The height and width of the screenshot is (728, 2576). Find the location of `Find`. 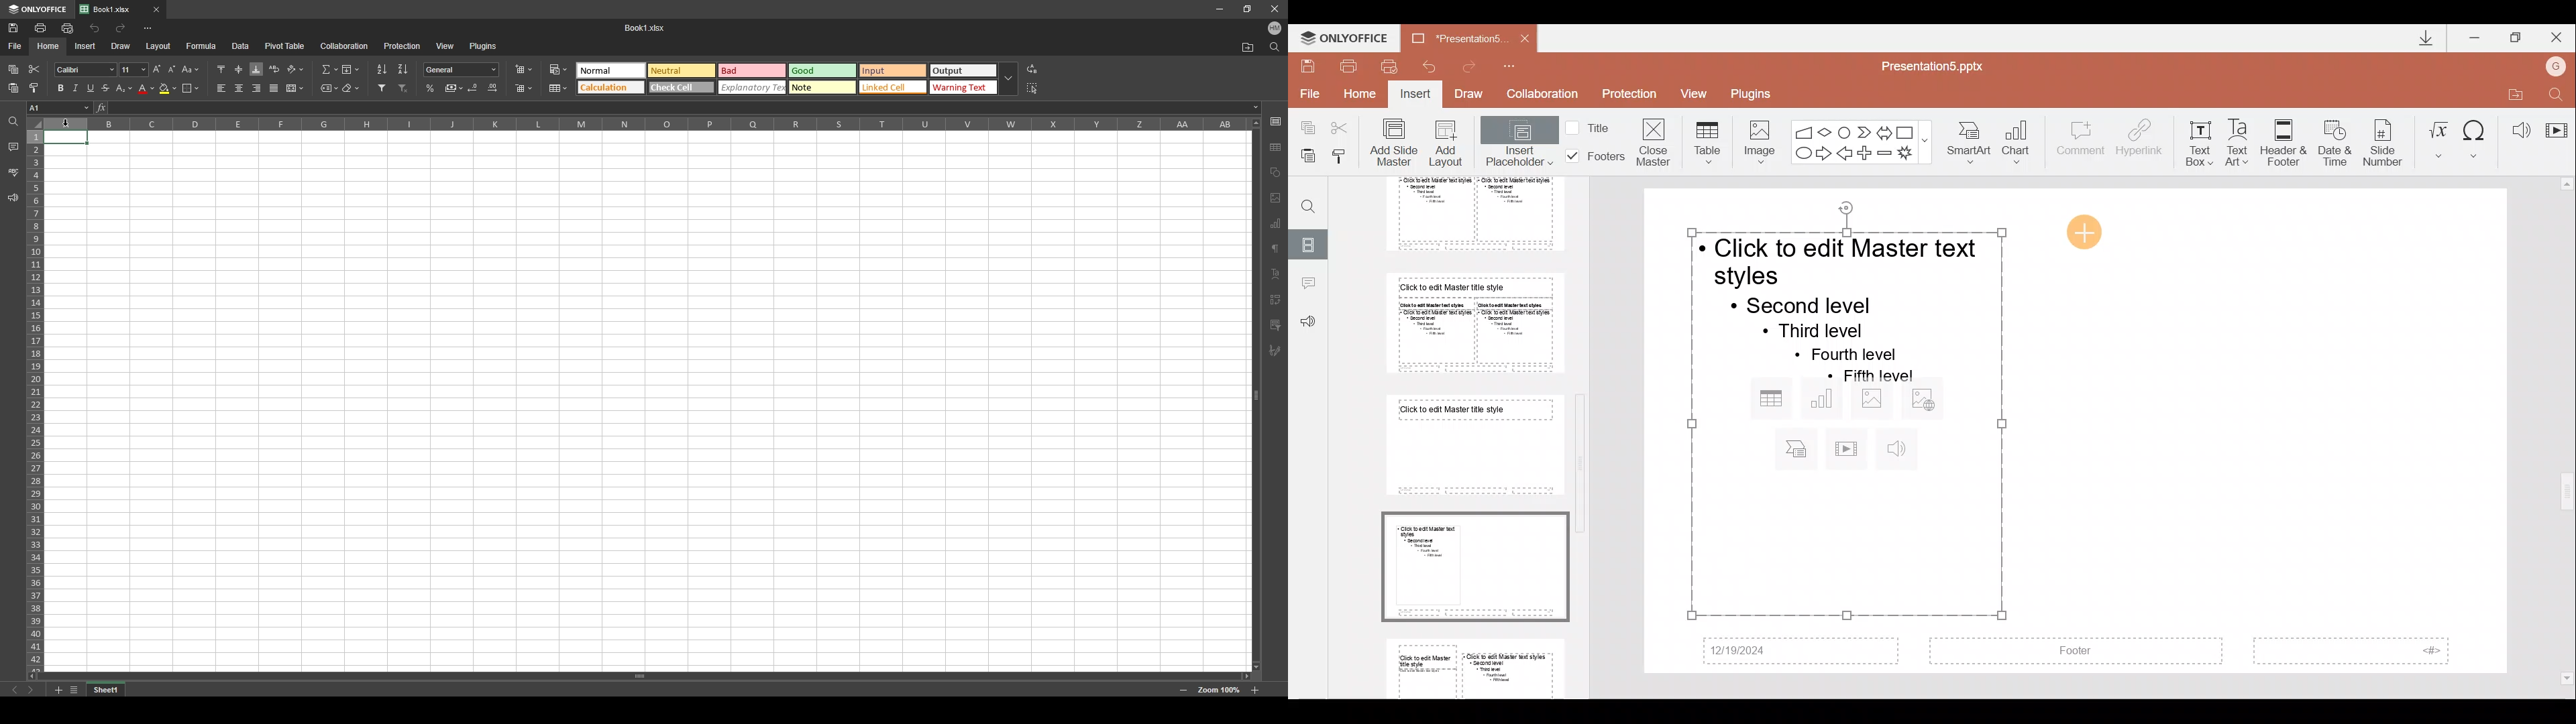

Find is located at coordinates (1303, 201).